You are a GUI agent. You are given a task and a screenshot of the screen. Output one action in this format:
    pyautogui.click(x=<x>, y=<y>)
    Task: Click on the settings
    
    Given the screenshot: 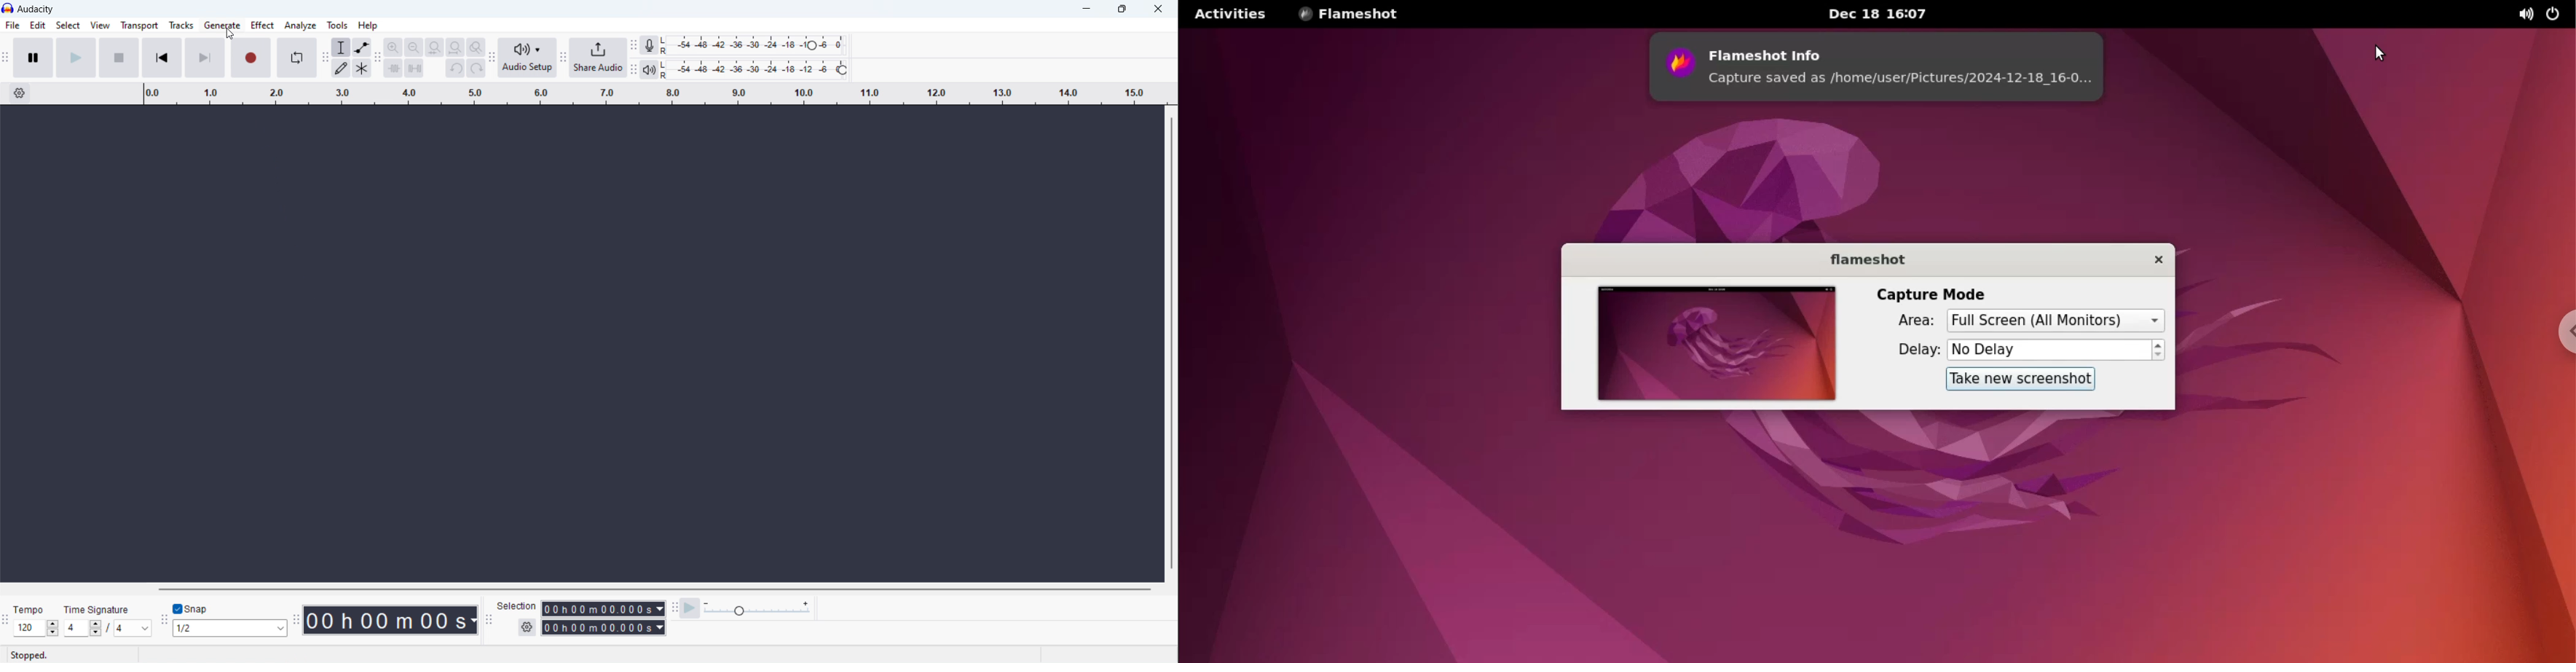 What is the action you would take?
    pyautogui.click(x=527, y=628)
    